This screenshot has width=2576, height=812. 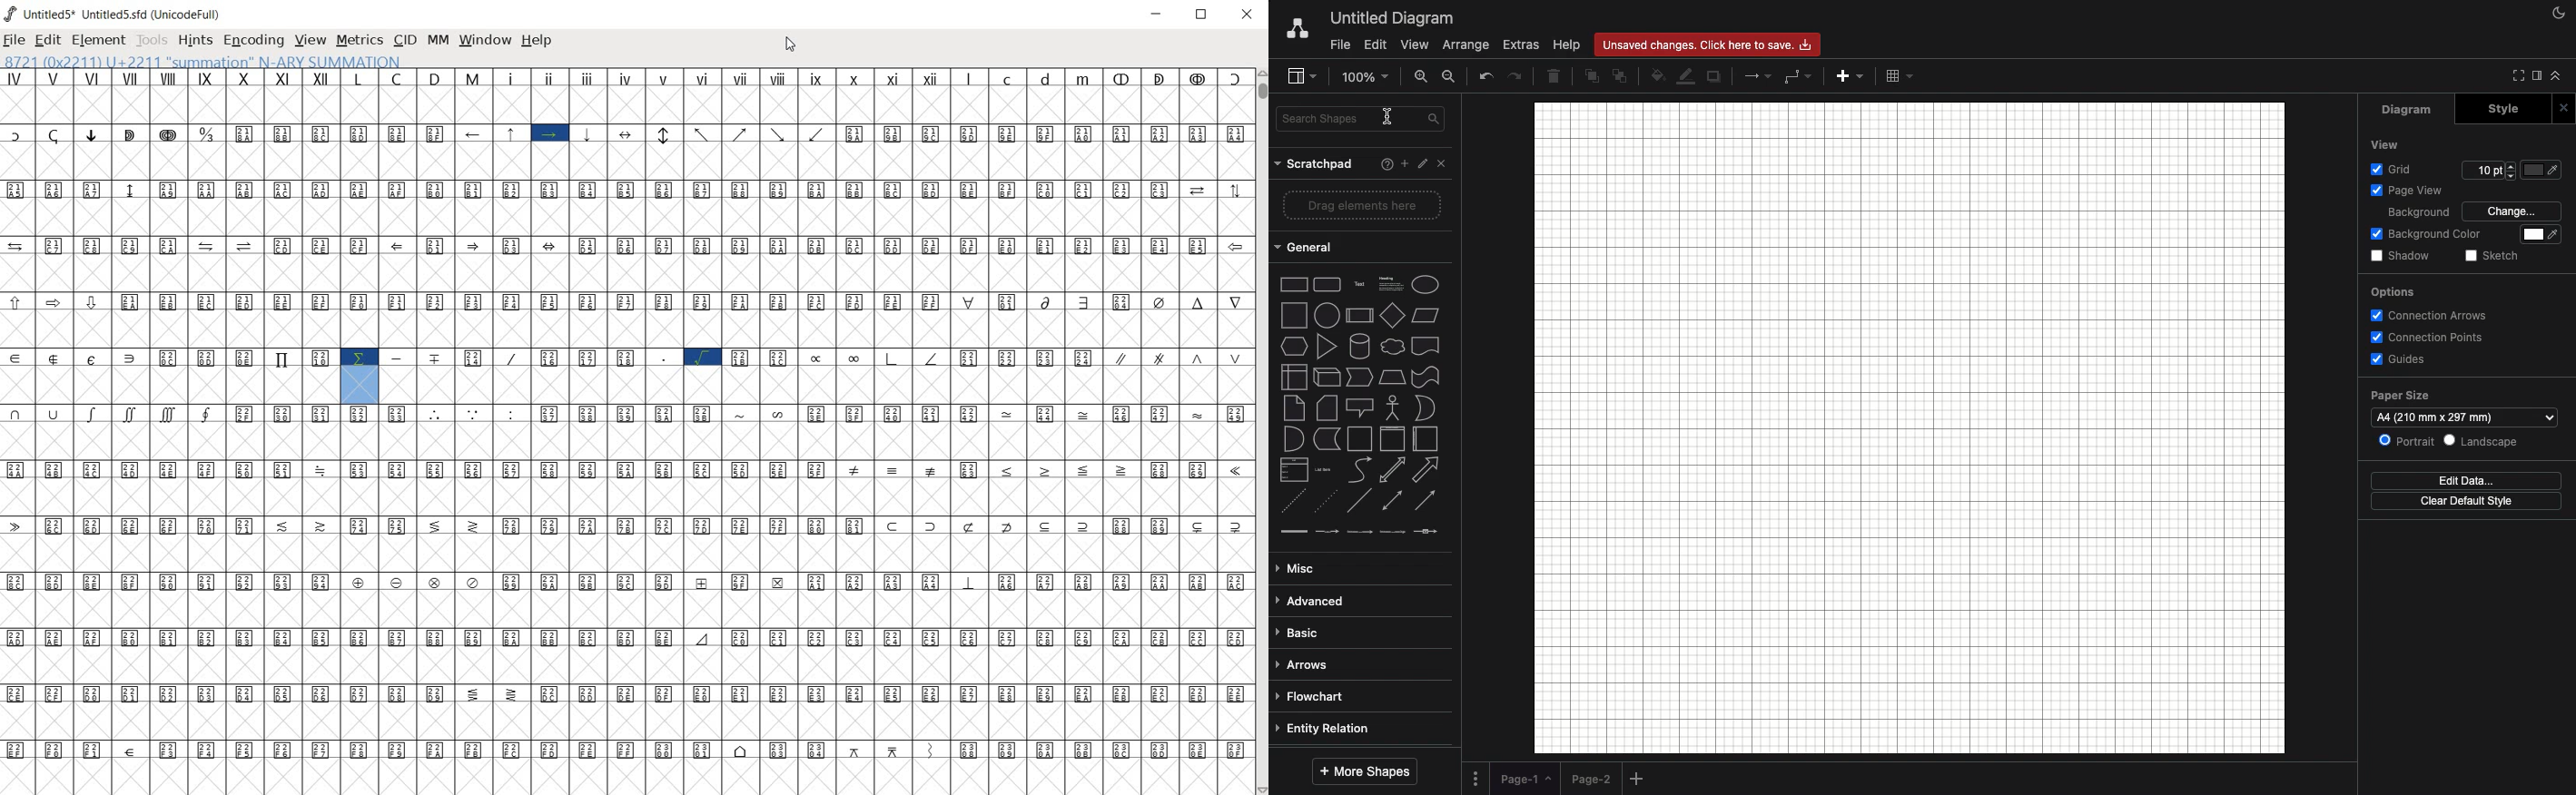 What do you see at coordinates (2427, 339) in the screenshot?
I see `Connection points` at bounding box center [2427, 339].